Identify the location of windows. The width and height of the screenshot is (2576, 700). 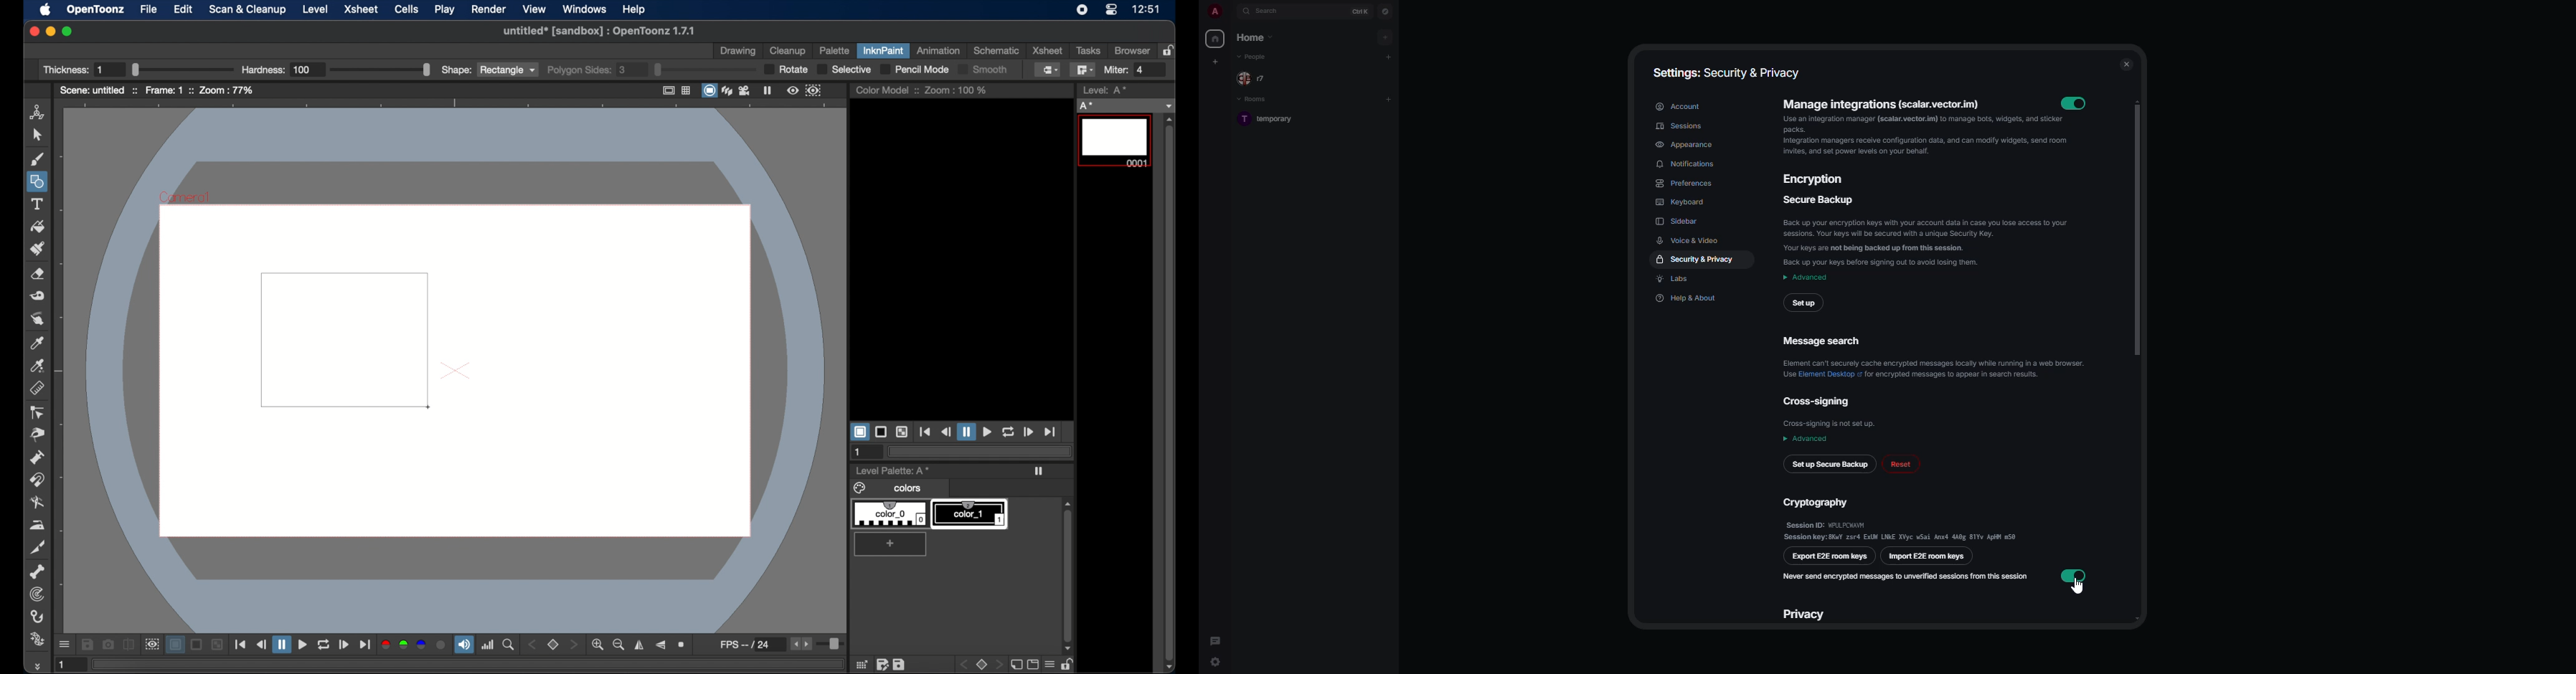
(584, 9).